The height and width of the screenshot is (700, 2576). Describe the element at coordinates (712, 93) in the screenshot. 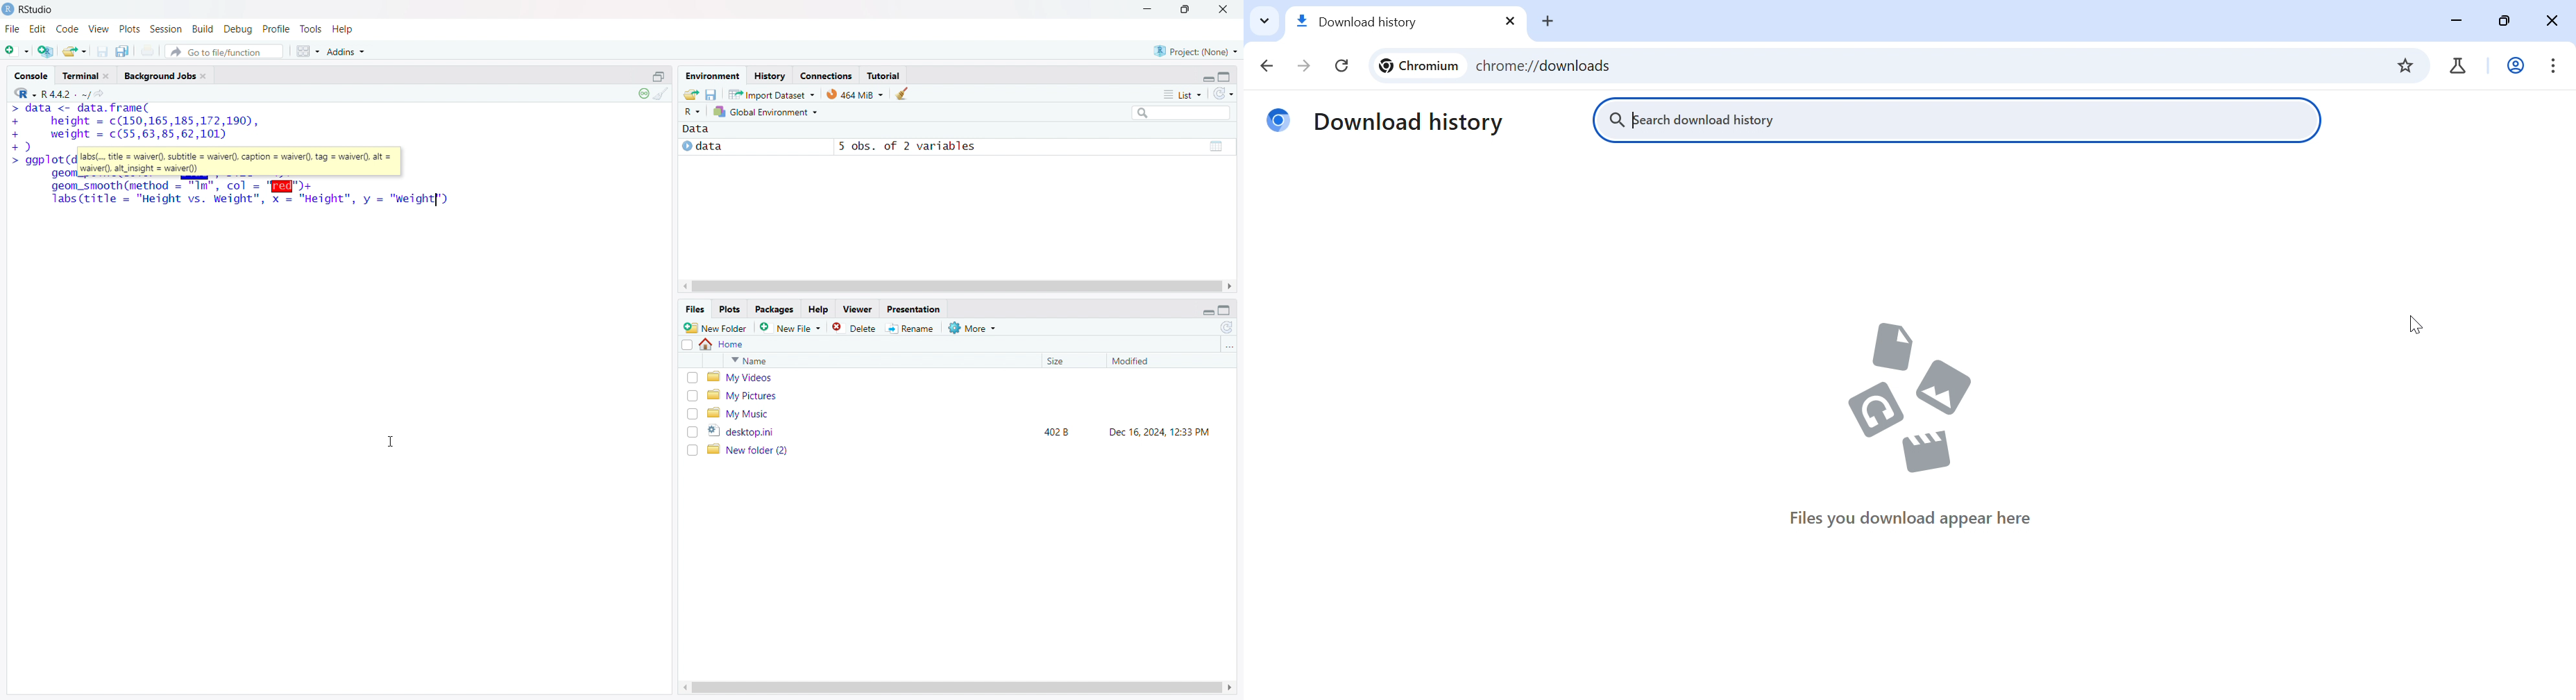

I see `save worksoace as` at that location.